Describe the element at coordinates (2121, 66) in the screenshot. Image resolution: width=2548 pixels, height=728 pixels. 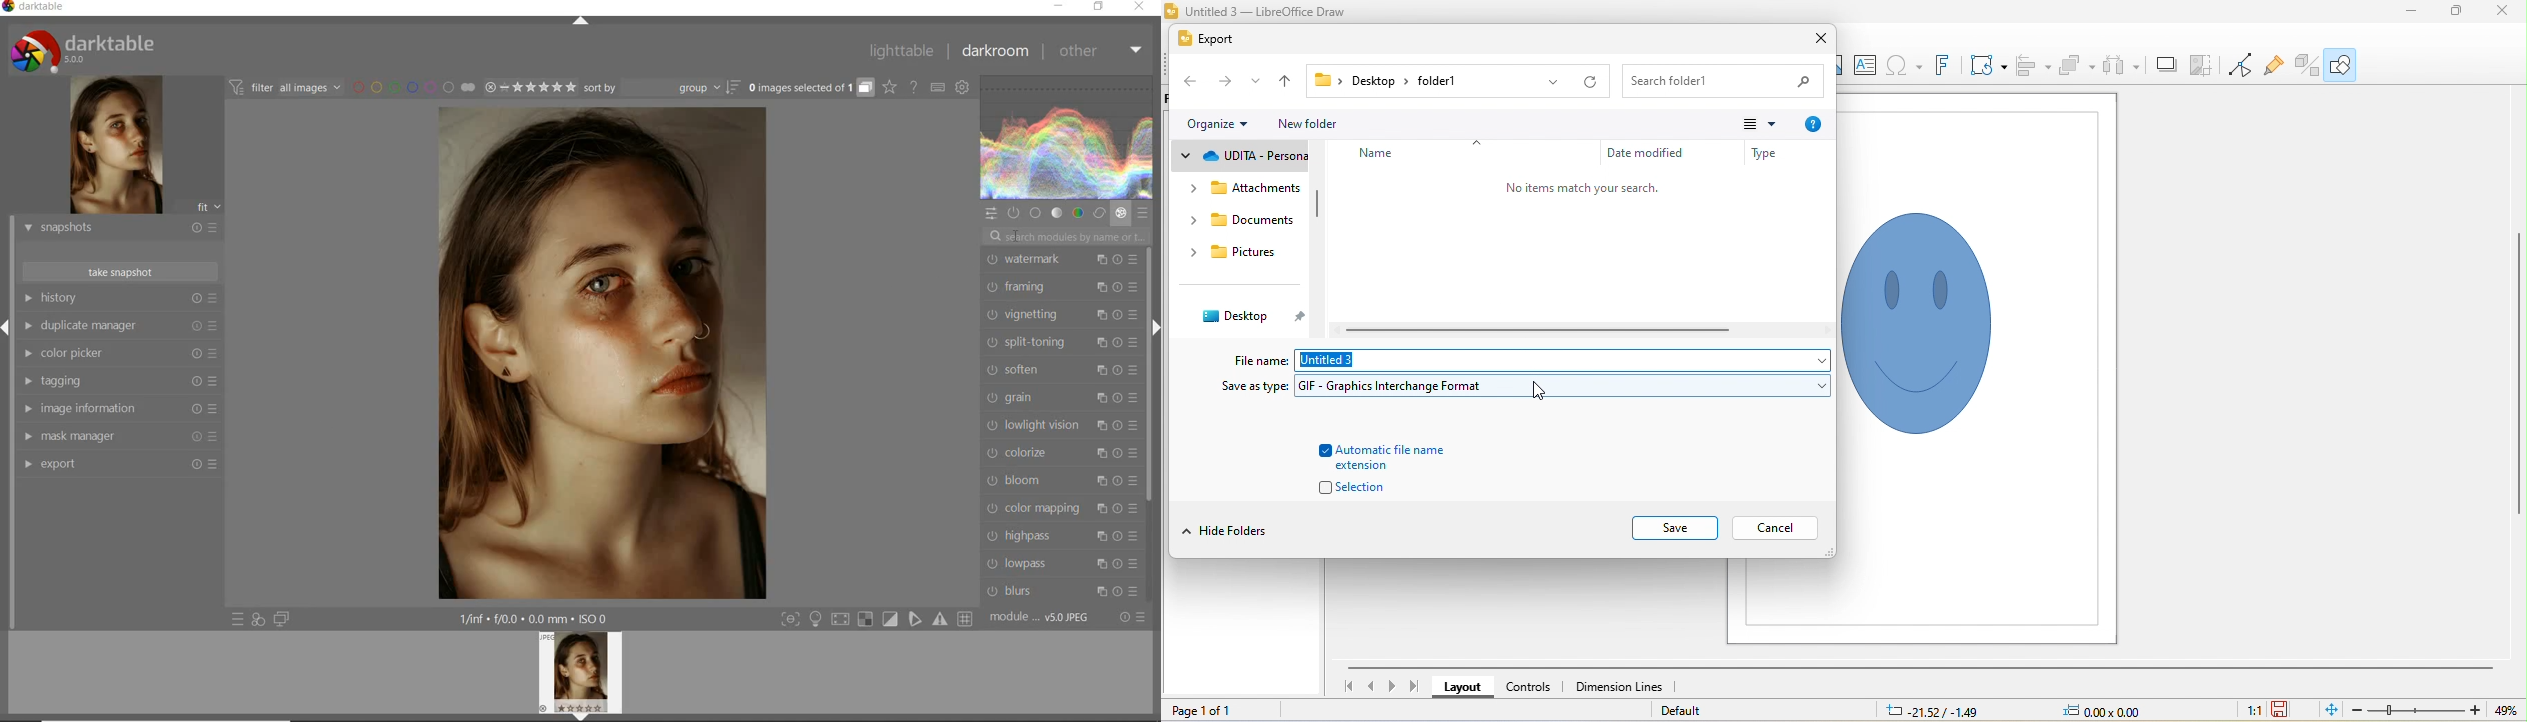
I see `select atleast three objects to attribute` at that location.